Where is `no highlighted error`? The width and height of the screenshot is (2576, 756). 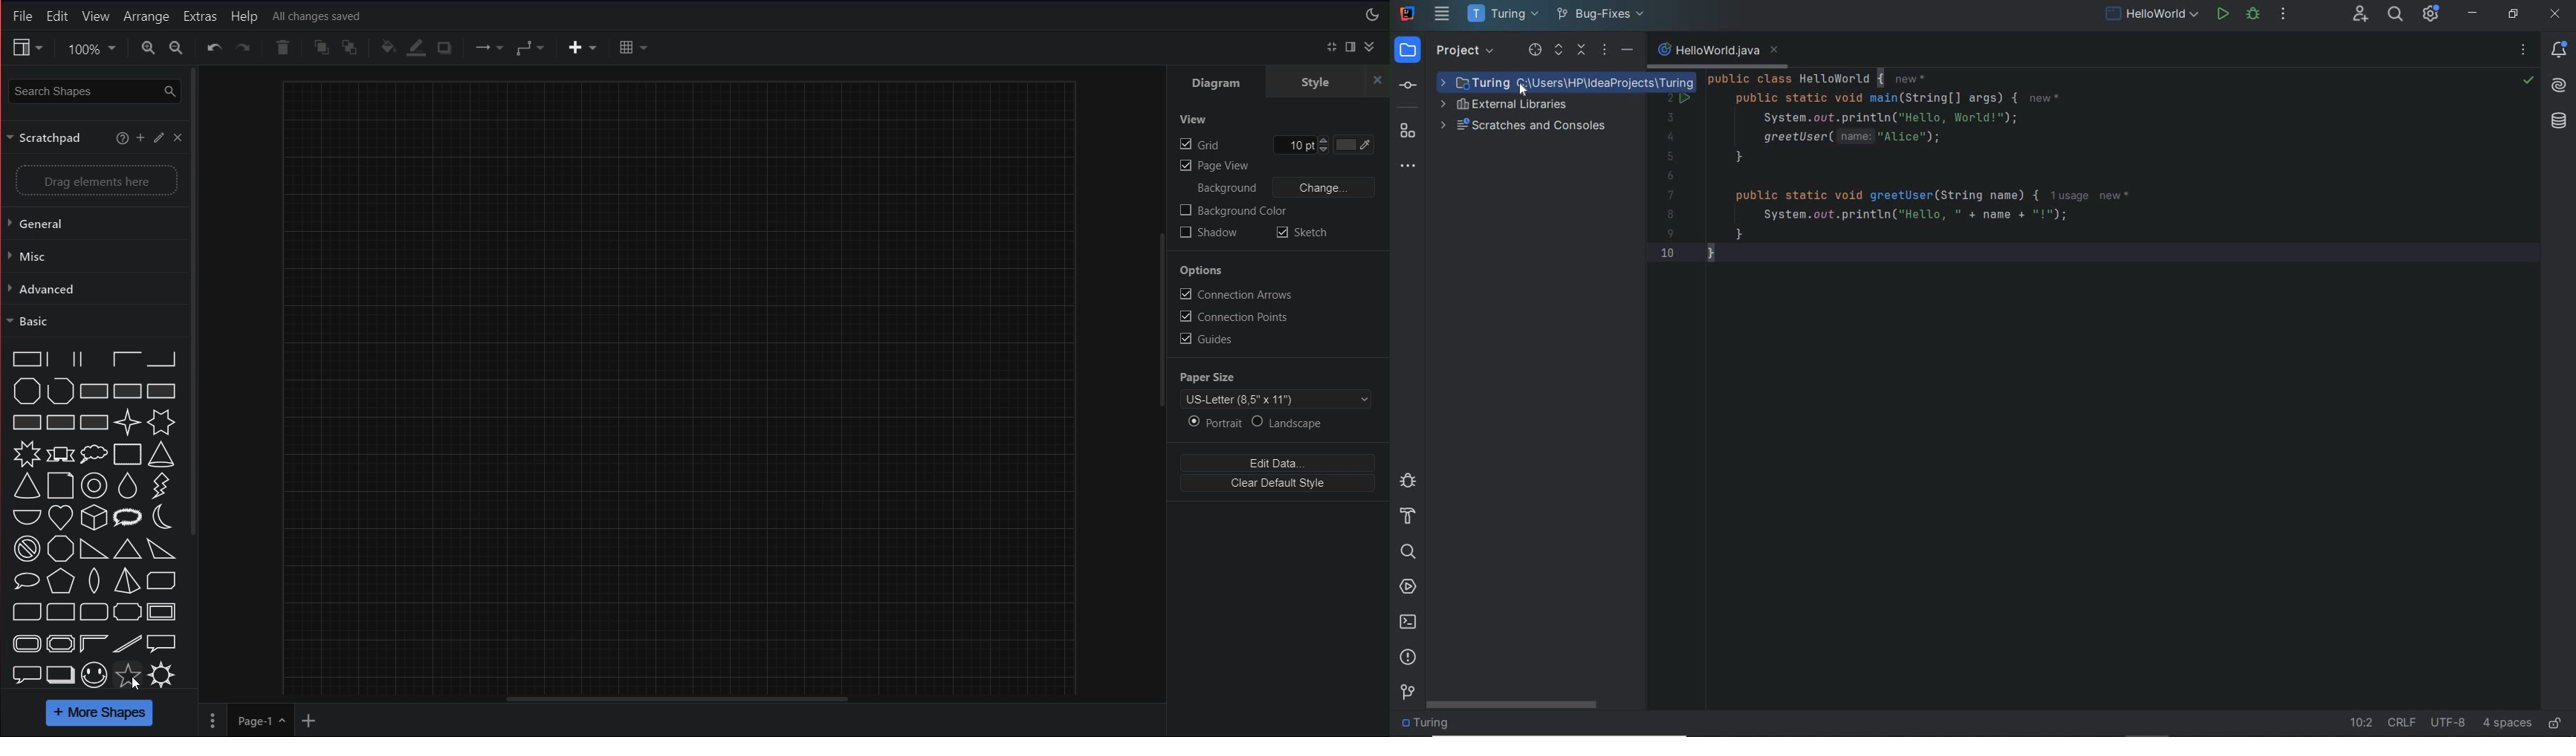
no highlighted error is located at coordinates (2528, 80).